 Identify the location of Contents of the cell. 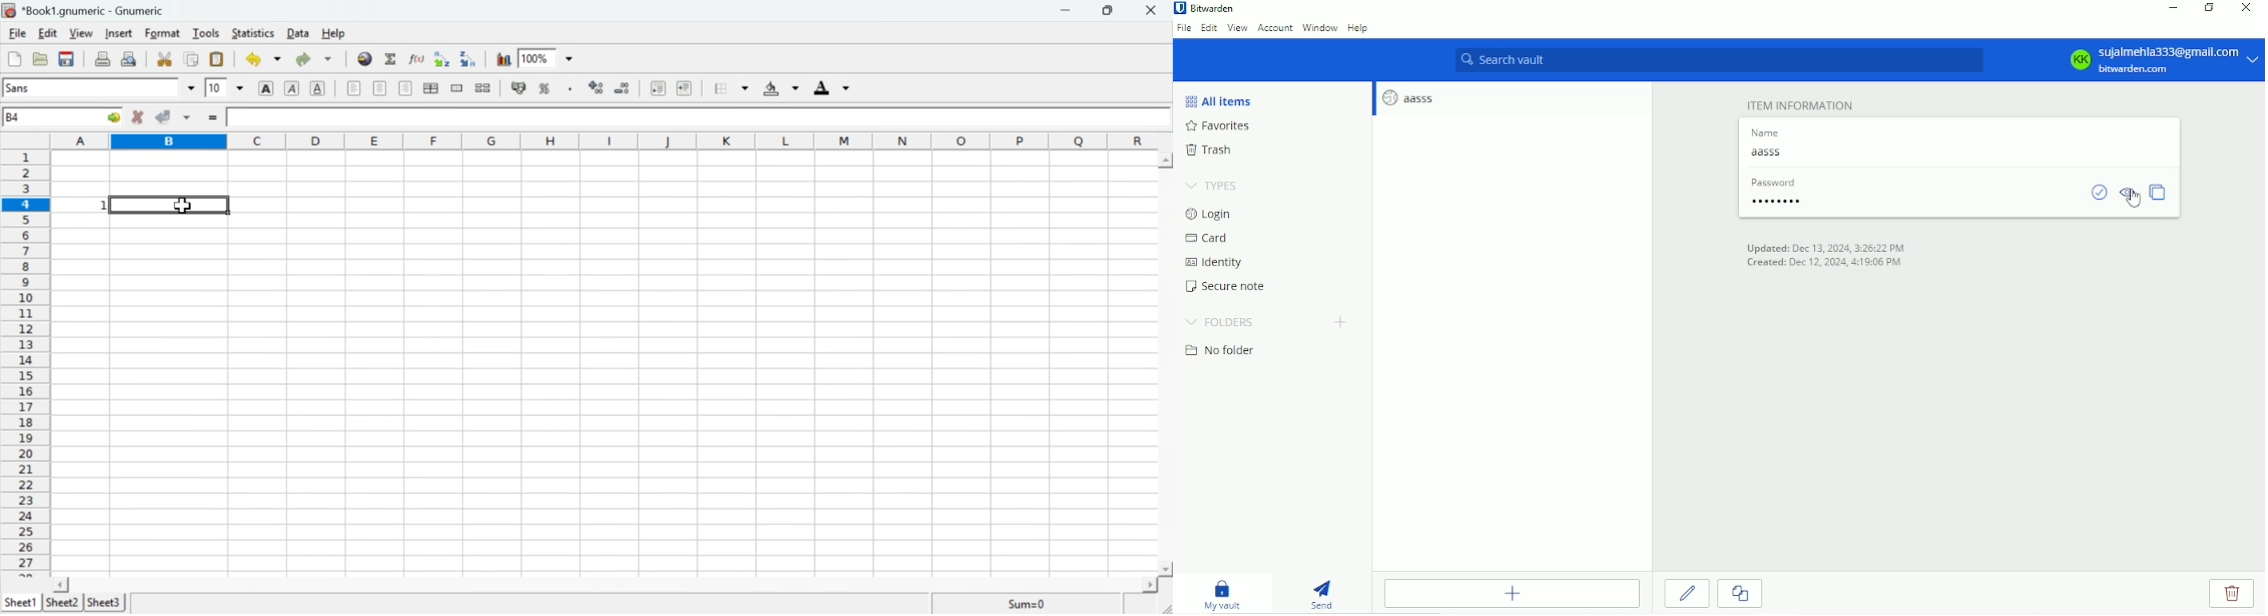
(692, 118).